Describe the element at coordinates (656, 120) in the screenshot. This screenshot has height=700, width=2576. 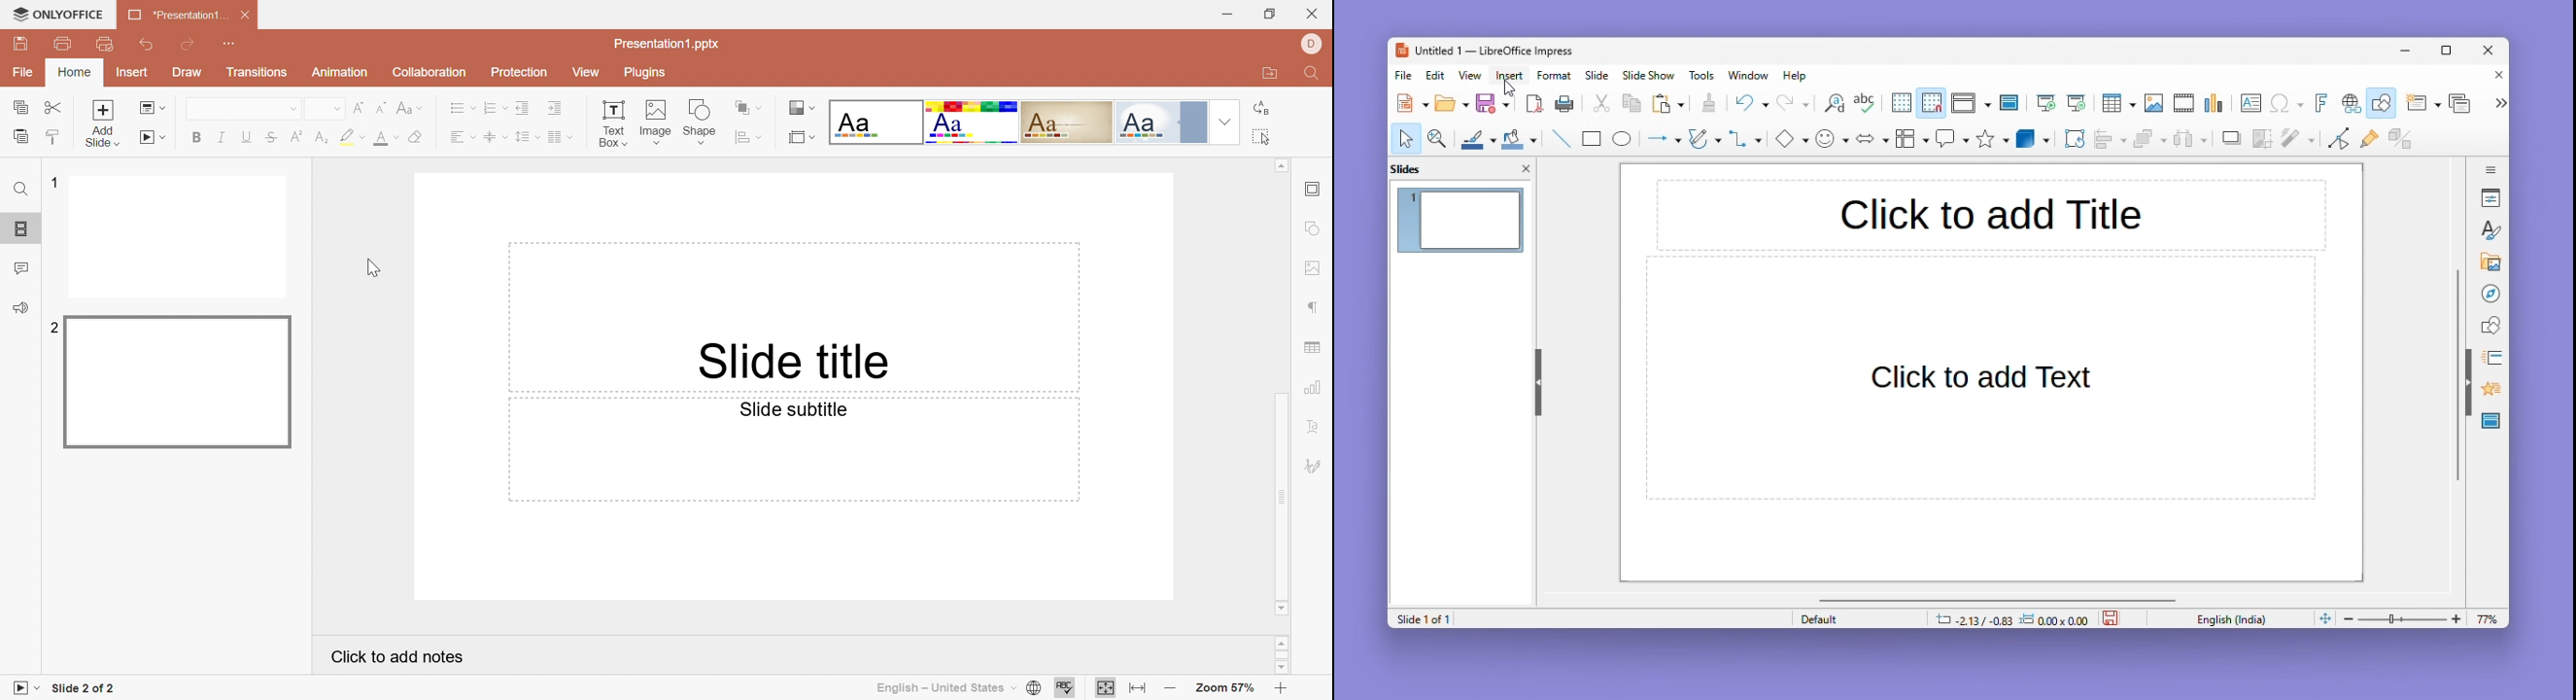
I see `Image` at that location.